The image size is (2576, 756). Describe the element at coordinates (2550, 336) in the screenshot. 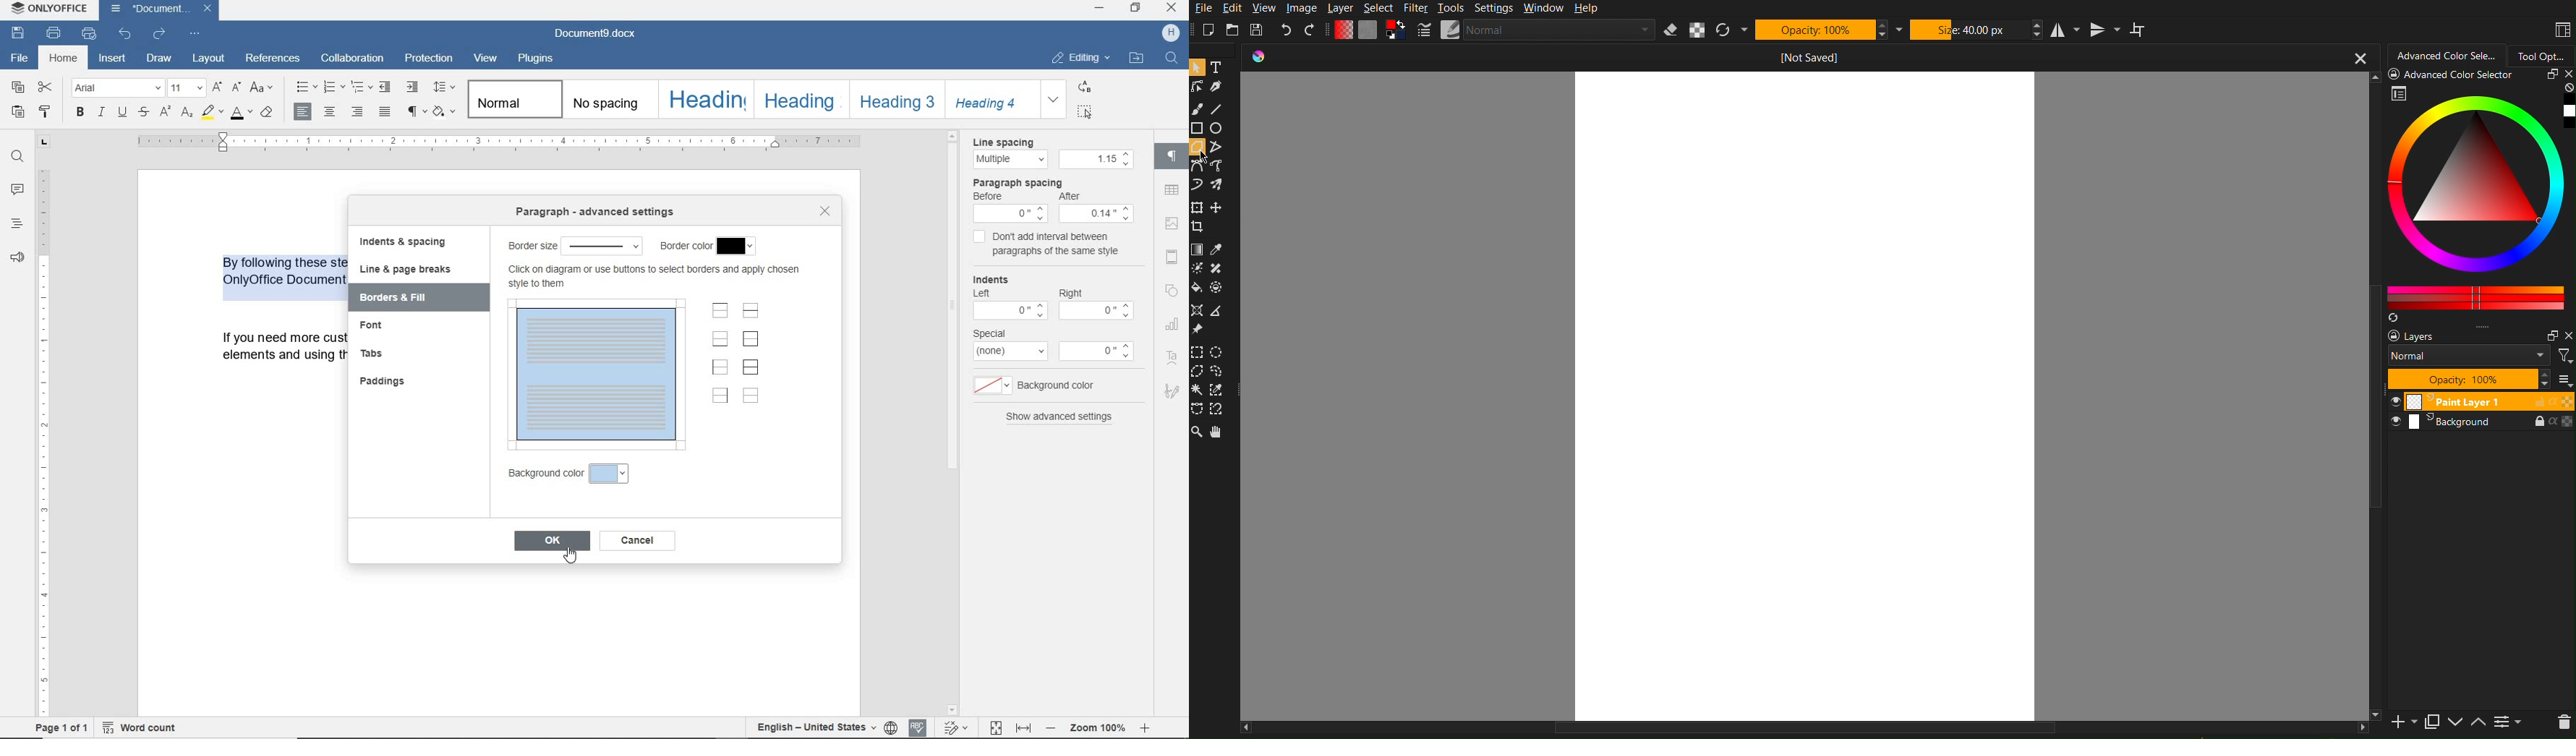

I see `restore panel` at that location.